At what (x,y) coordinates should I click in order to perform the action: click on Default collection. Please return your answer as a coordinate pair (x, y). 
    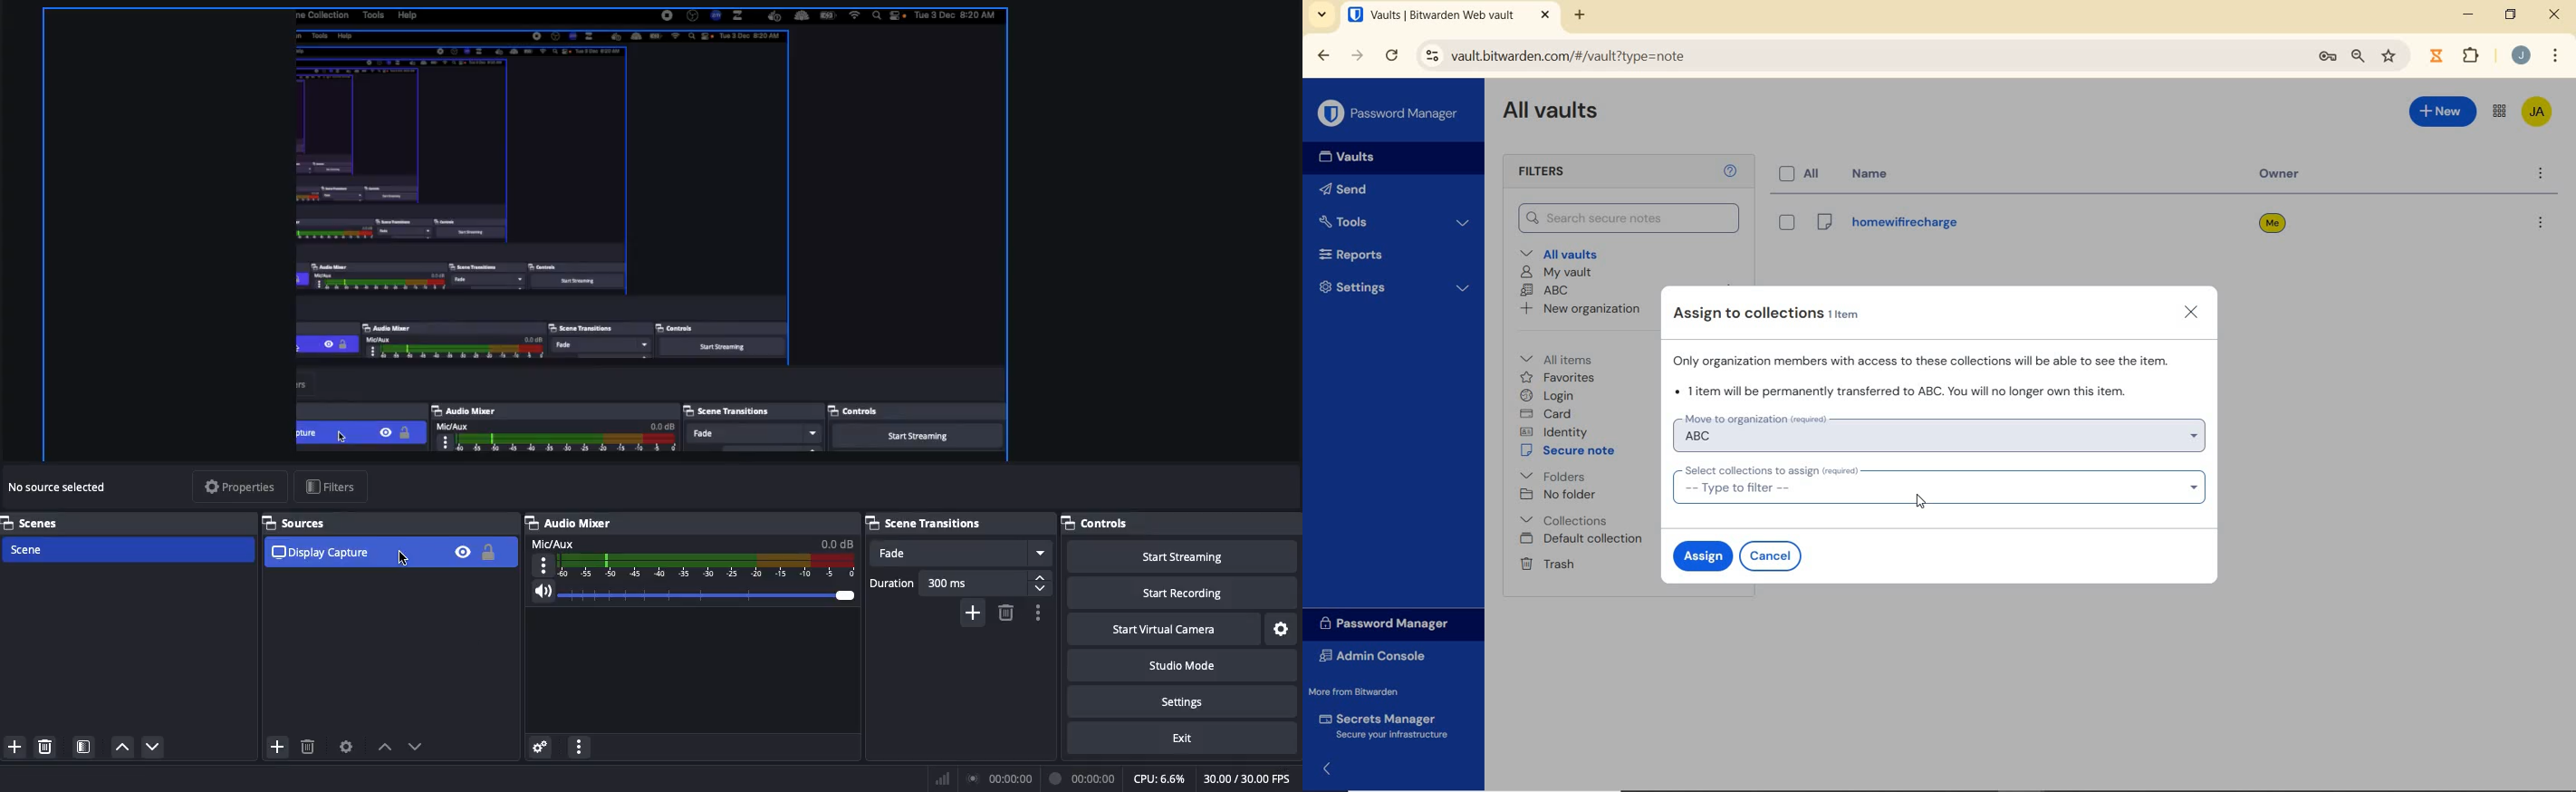
    Looking at the image, I should click on (1583, 539).